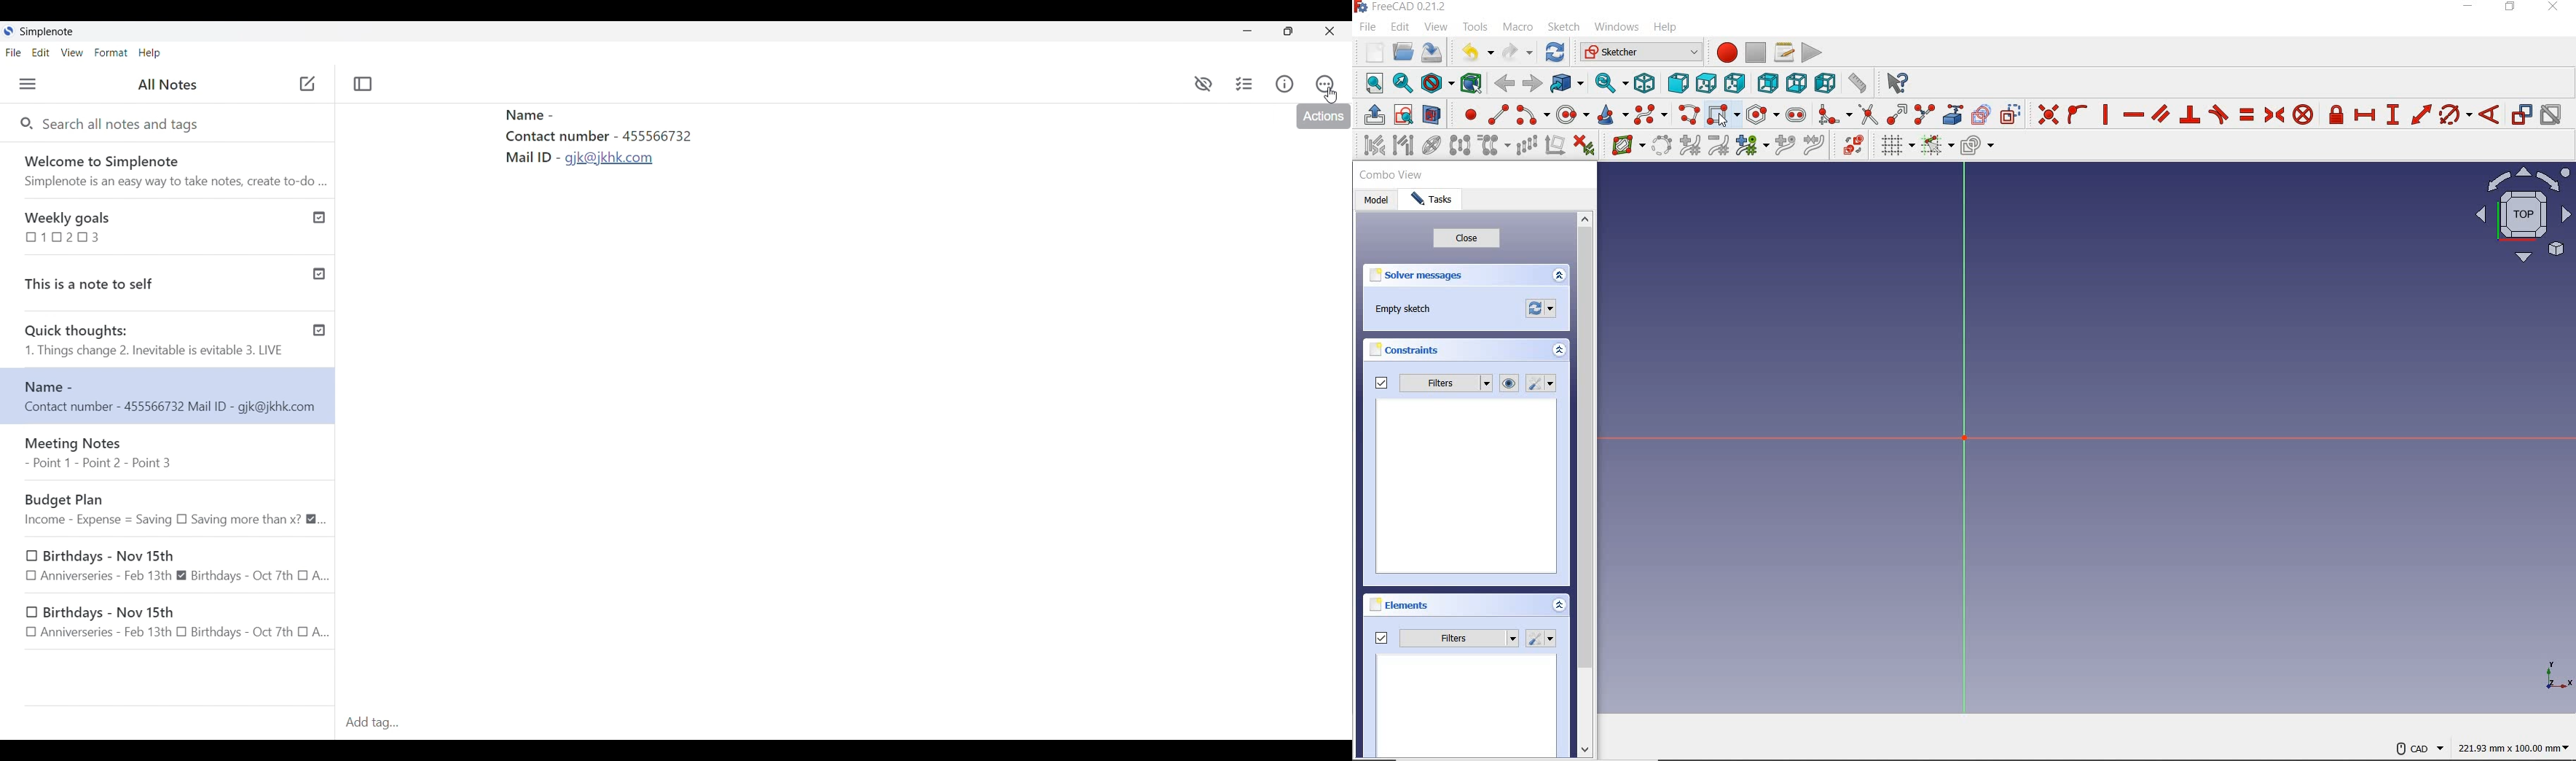 This screenshot has height=784, width=2576. I want to click on forces recomputation of active document, so click(1542, 311).